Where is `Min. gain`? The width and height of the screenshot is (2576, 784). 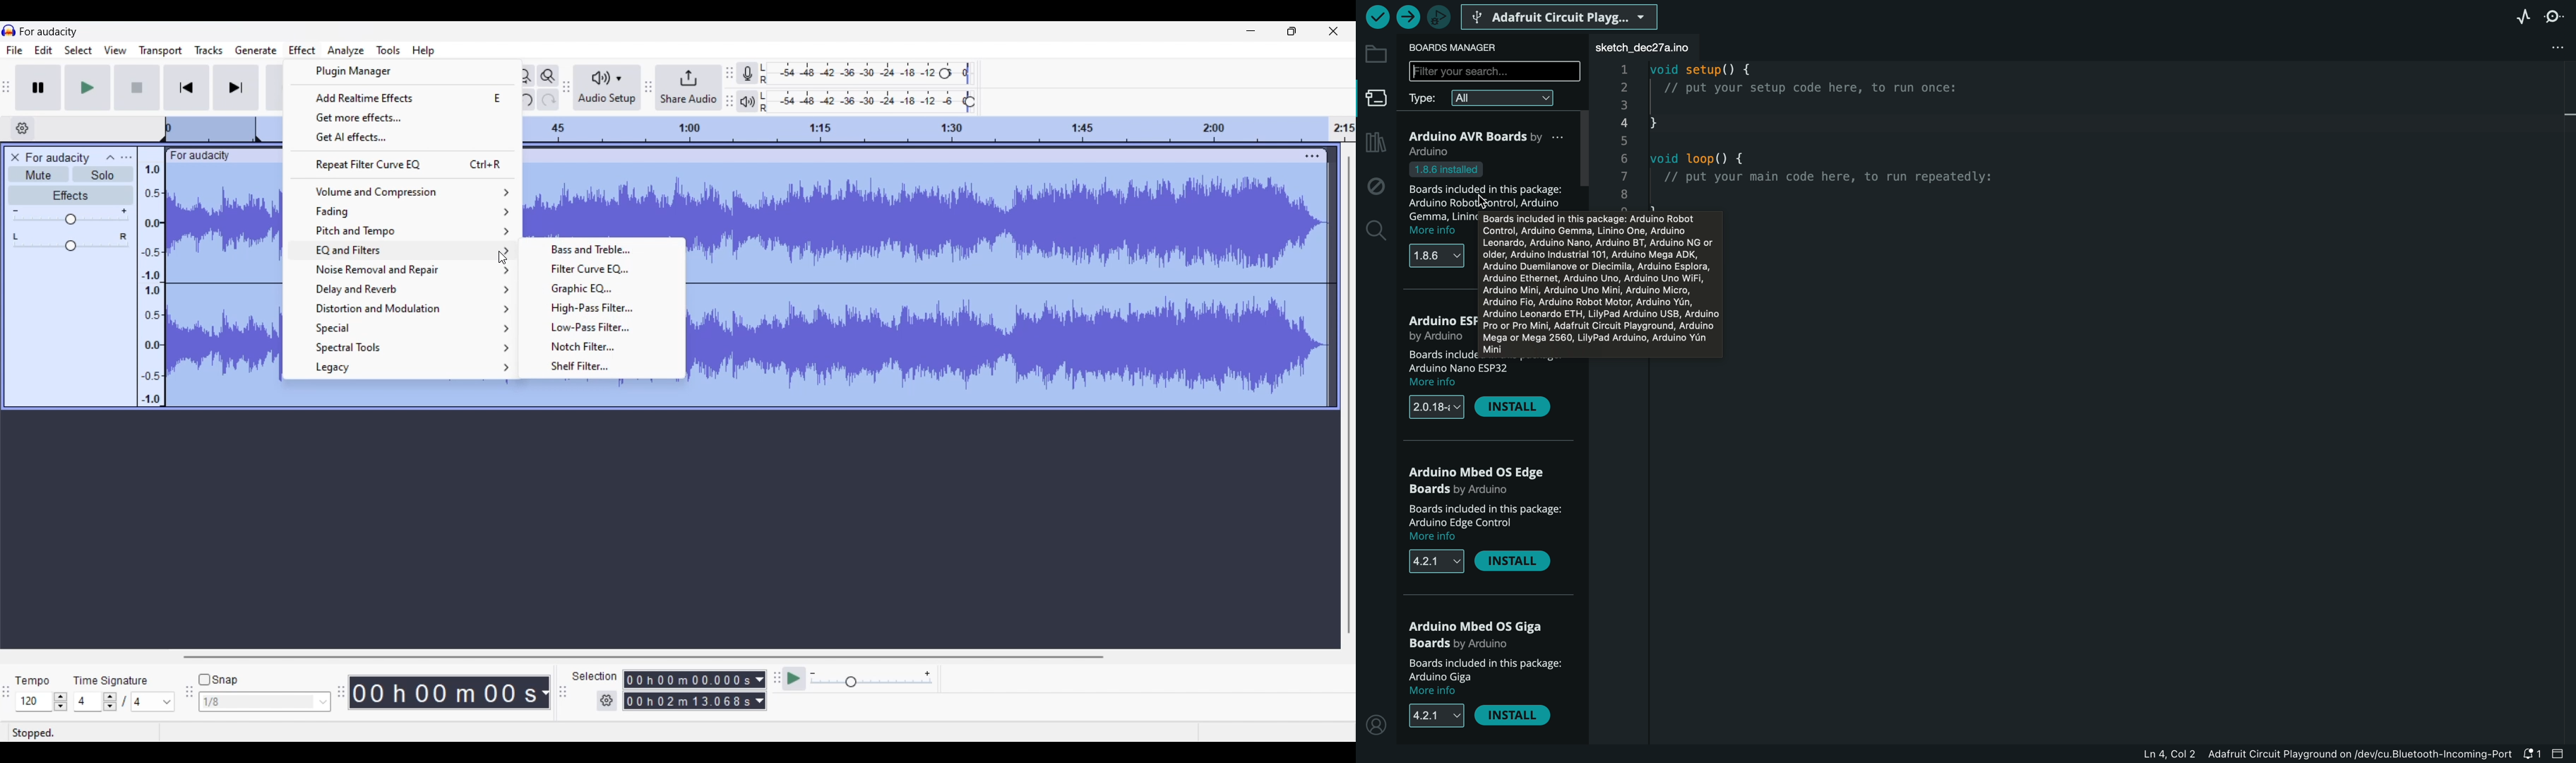 Min. gain is located at coordinates (16, 211).